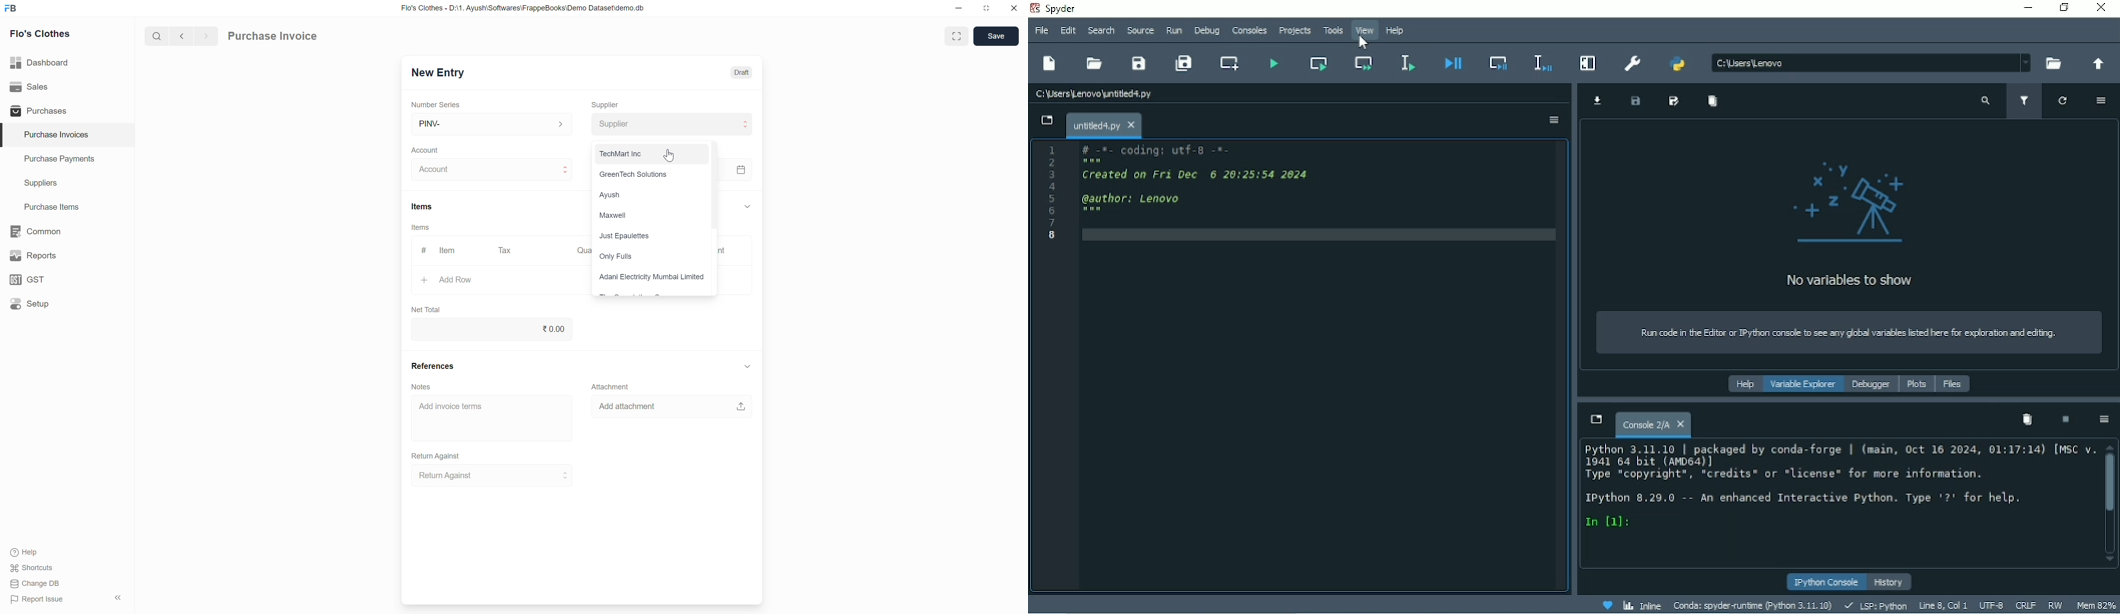  I want to click on Quantity, so click(581, 250).